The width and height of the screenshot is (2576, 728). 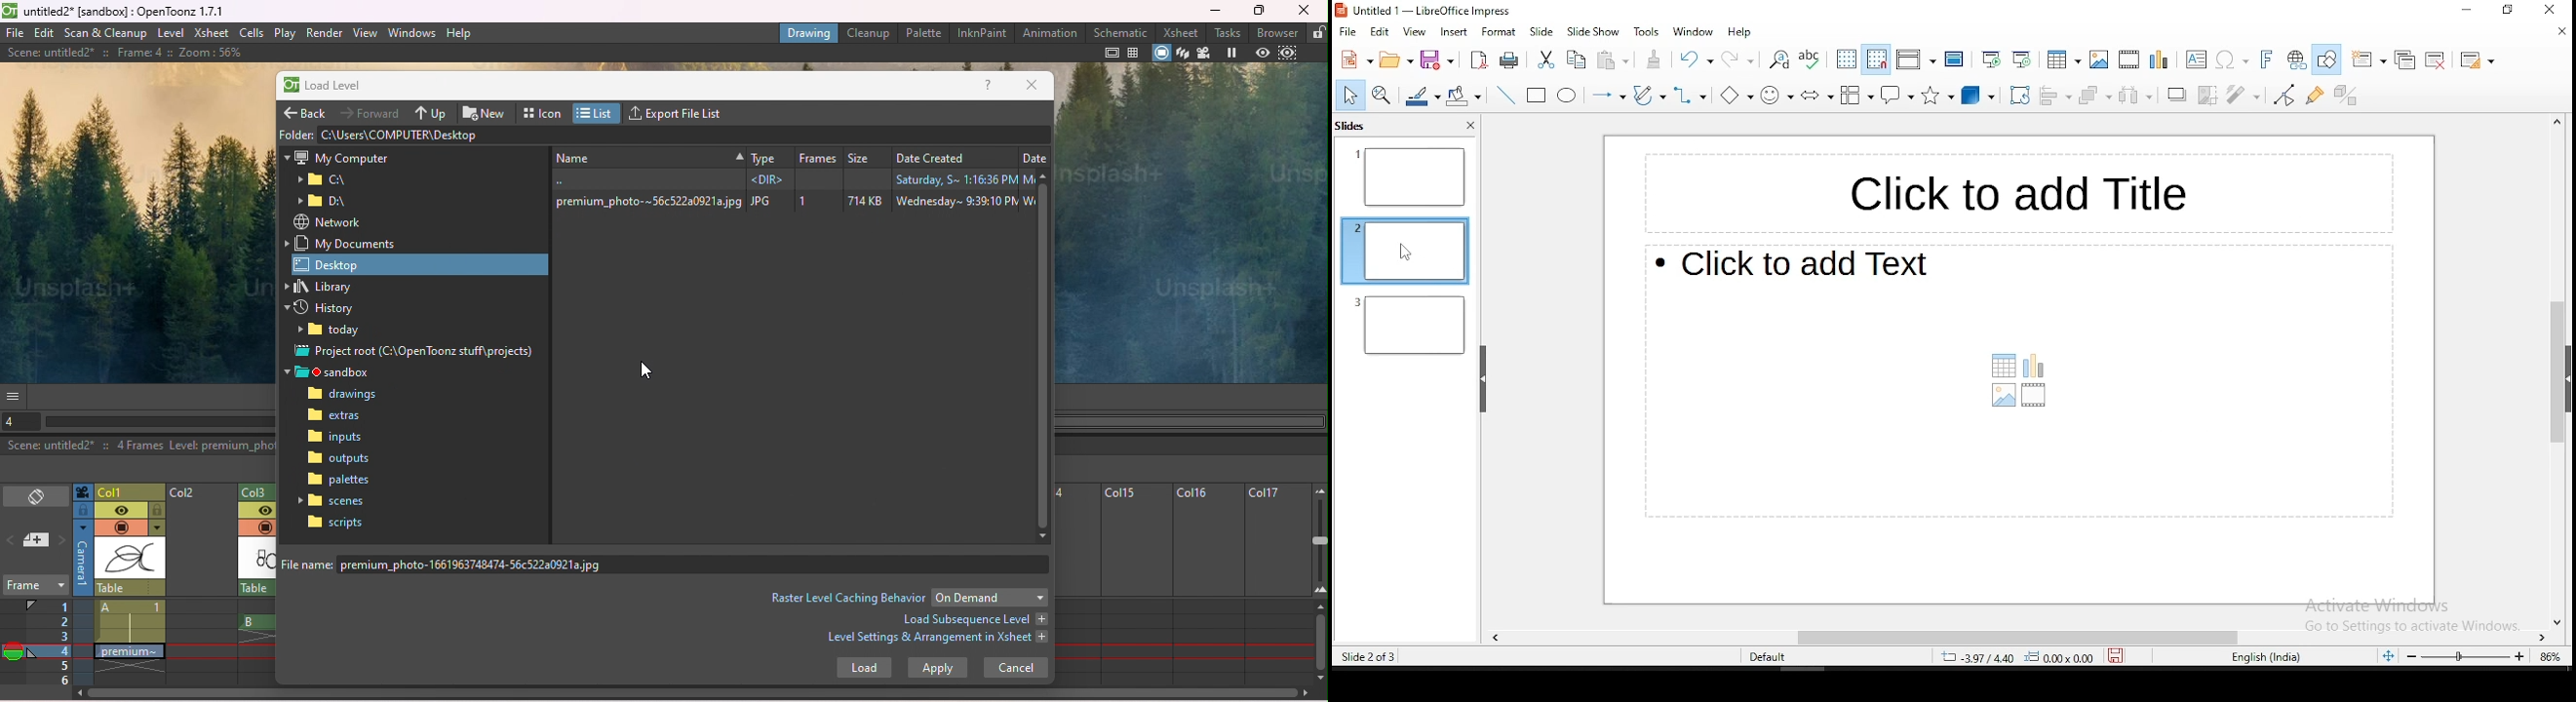 I want to click on Shadow, so click(x=2177, y=94).